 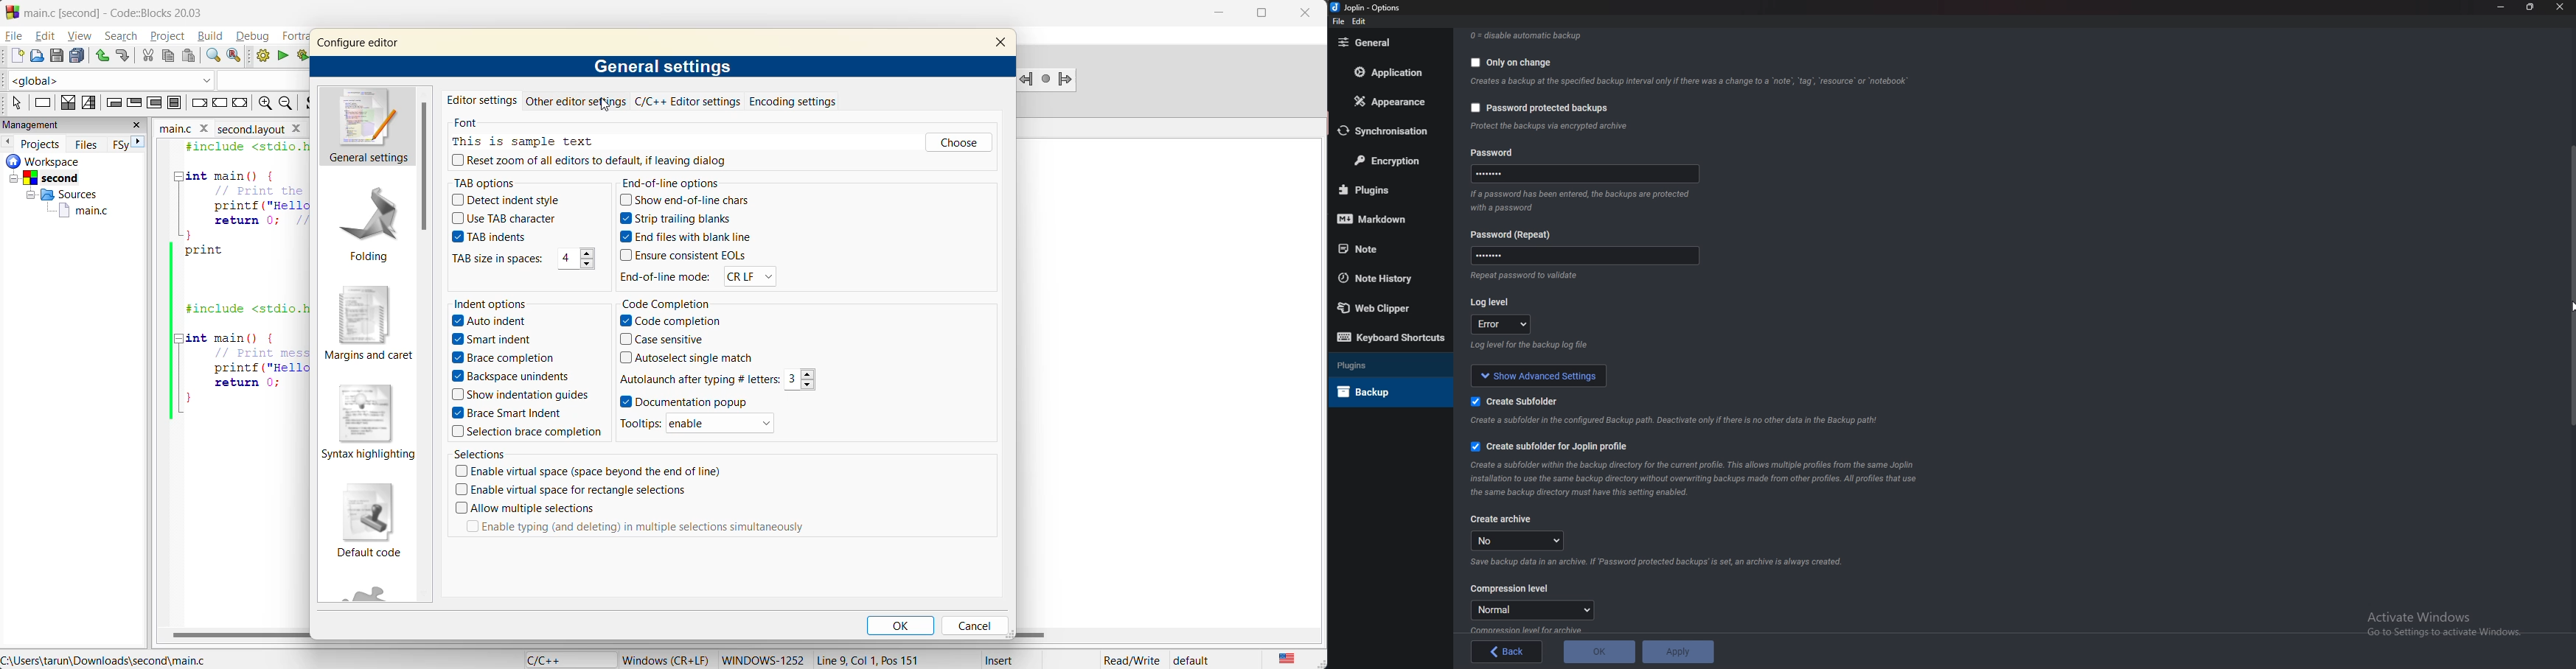 What do you see at coordinates (124, 36) in the screenshot?
I see `search` at bounding box center [124, 36].